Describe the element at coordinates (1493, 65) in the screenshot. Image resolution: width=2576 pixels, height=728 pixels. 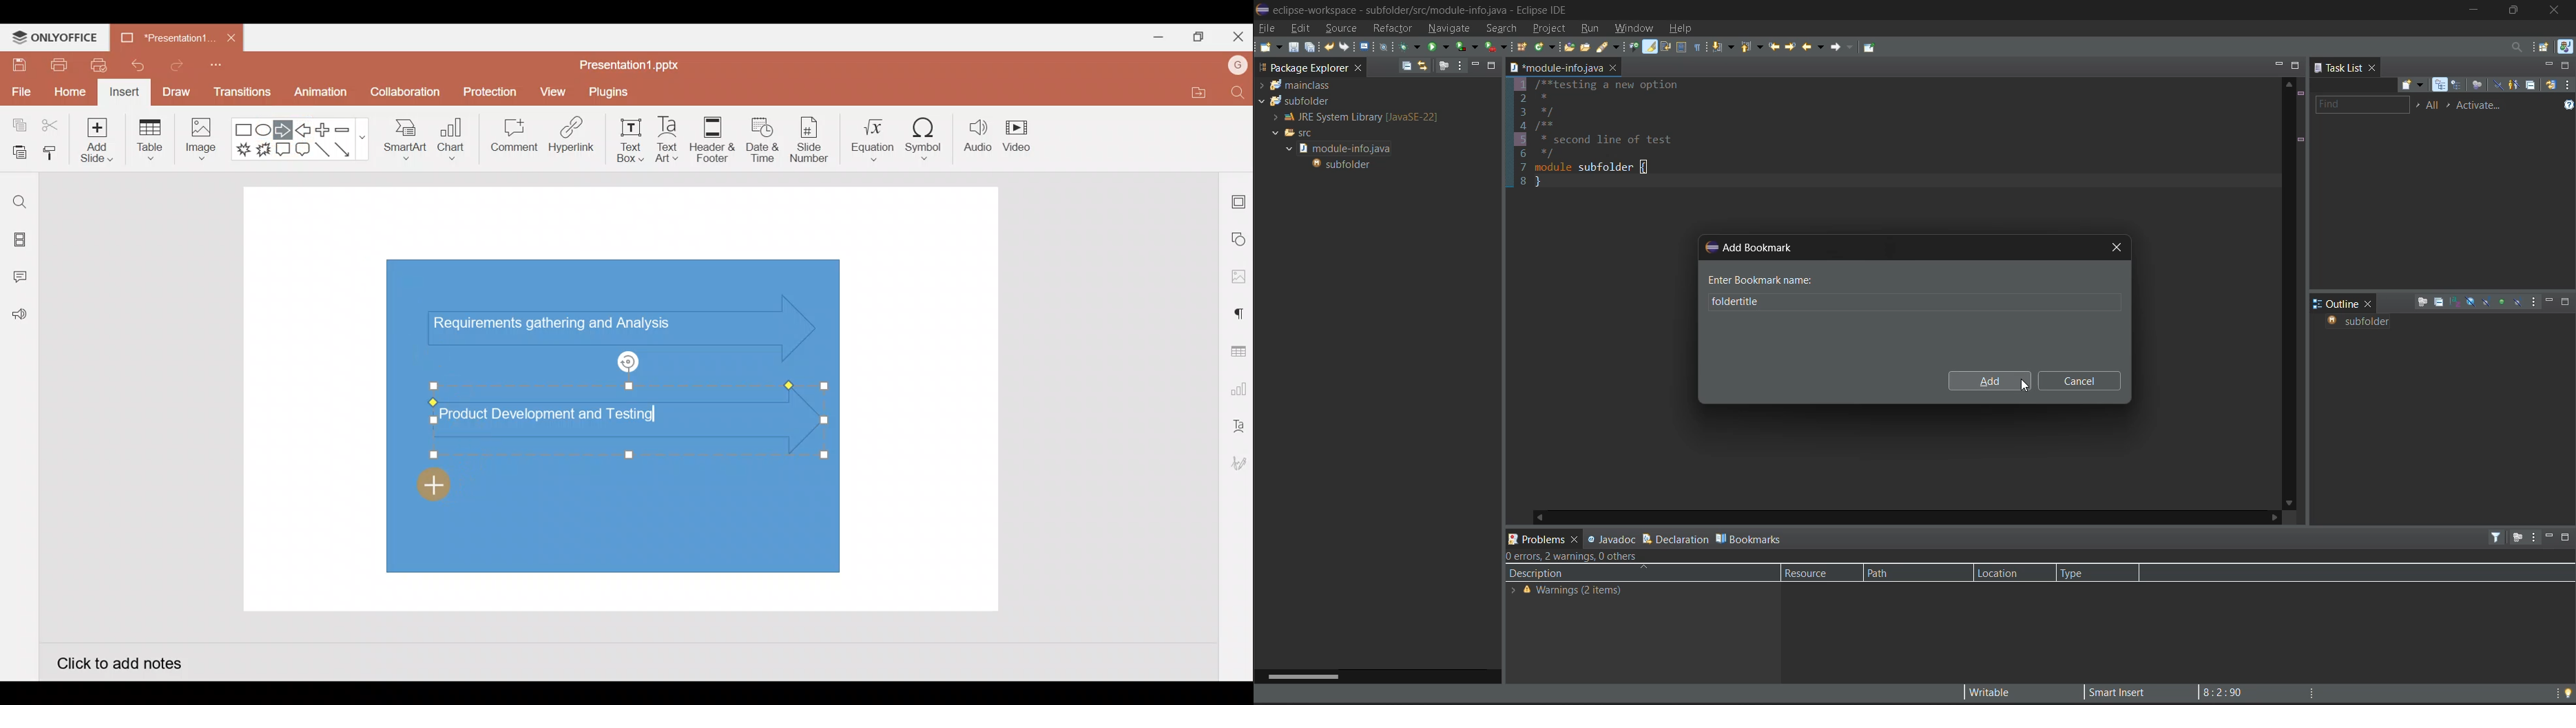
I see `maximize` at that location.